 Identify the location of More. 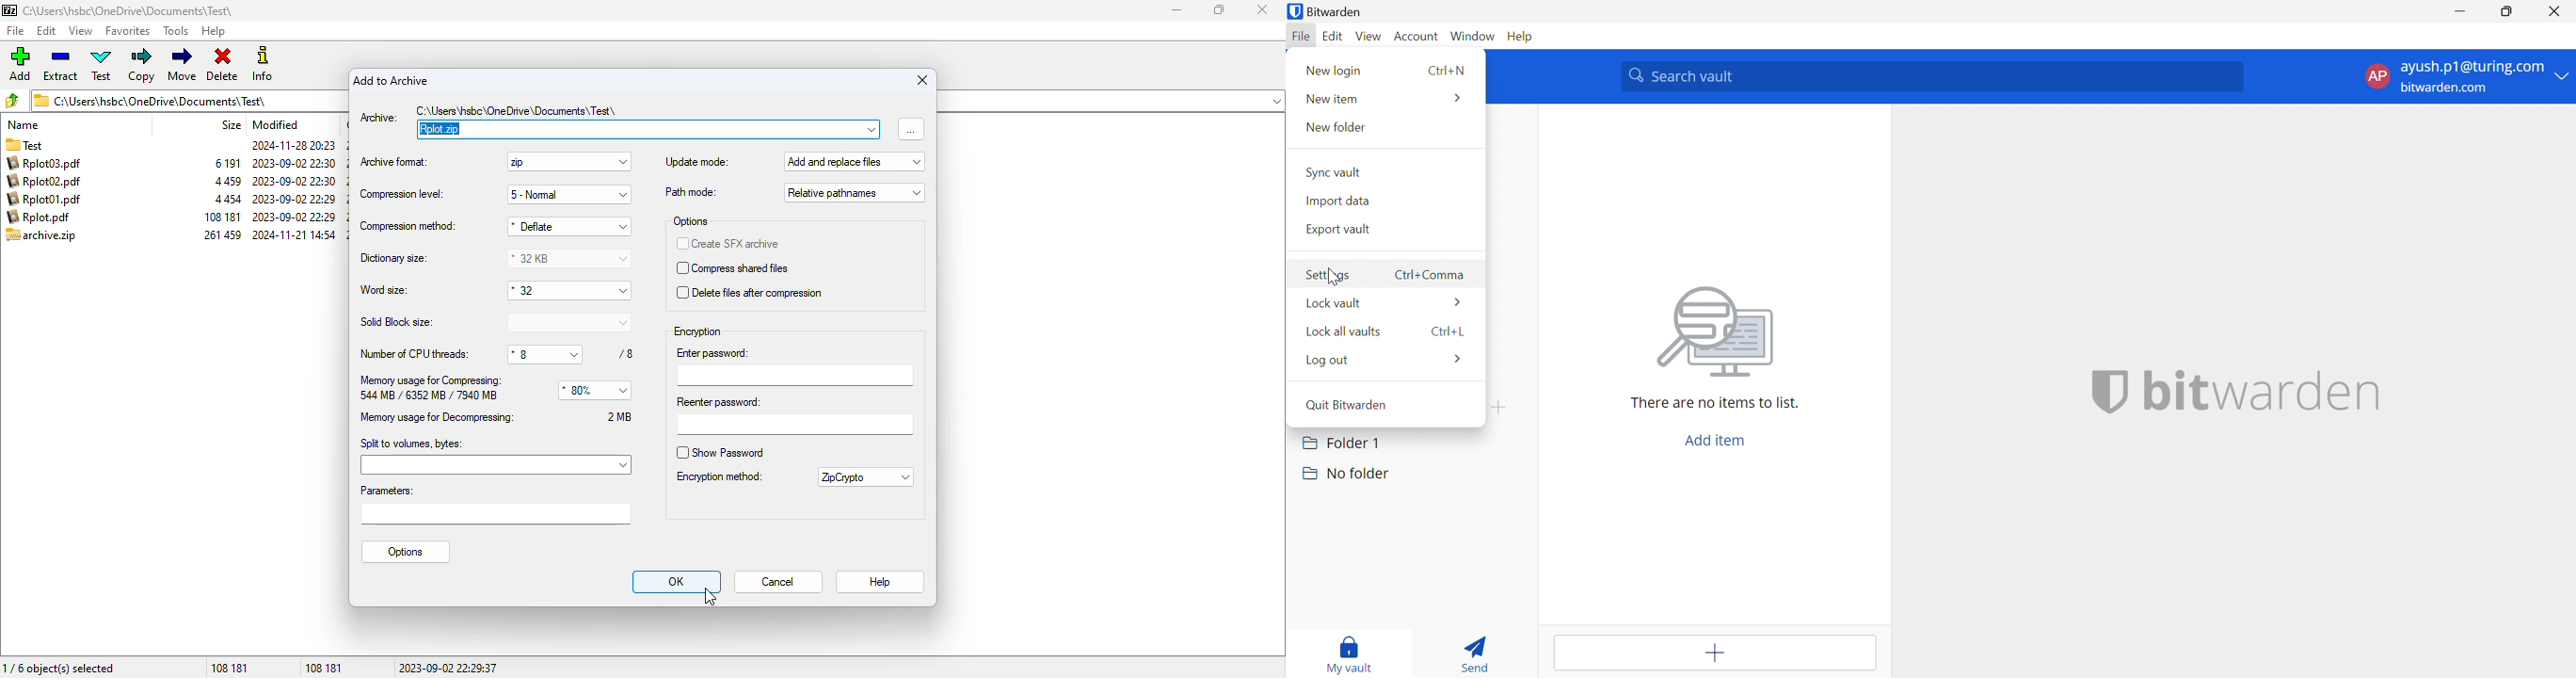
(1459, 302).